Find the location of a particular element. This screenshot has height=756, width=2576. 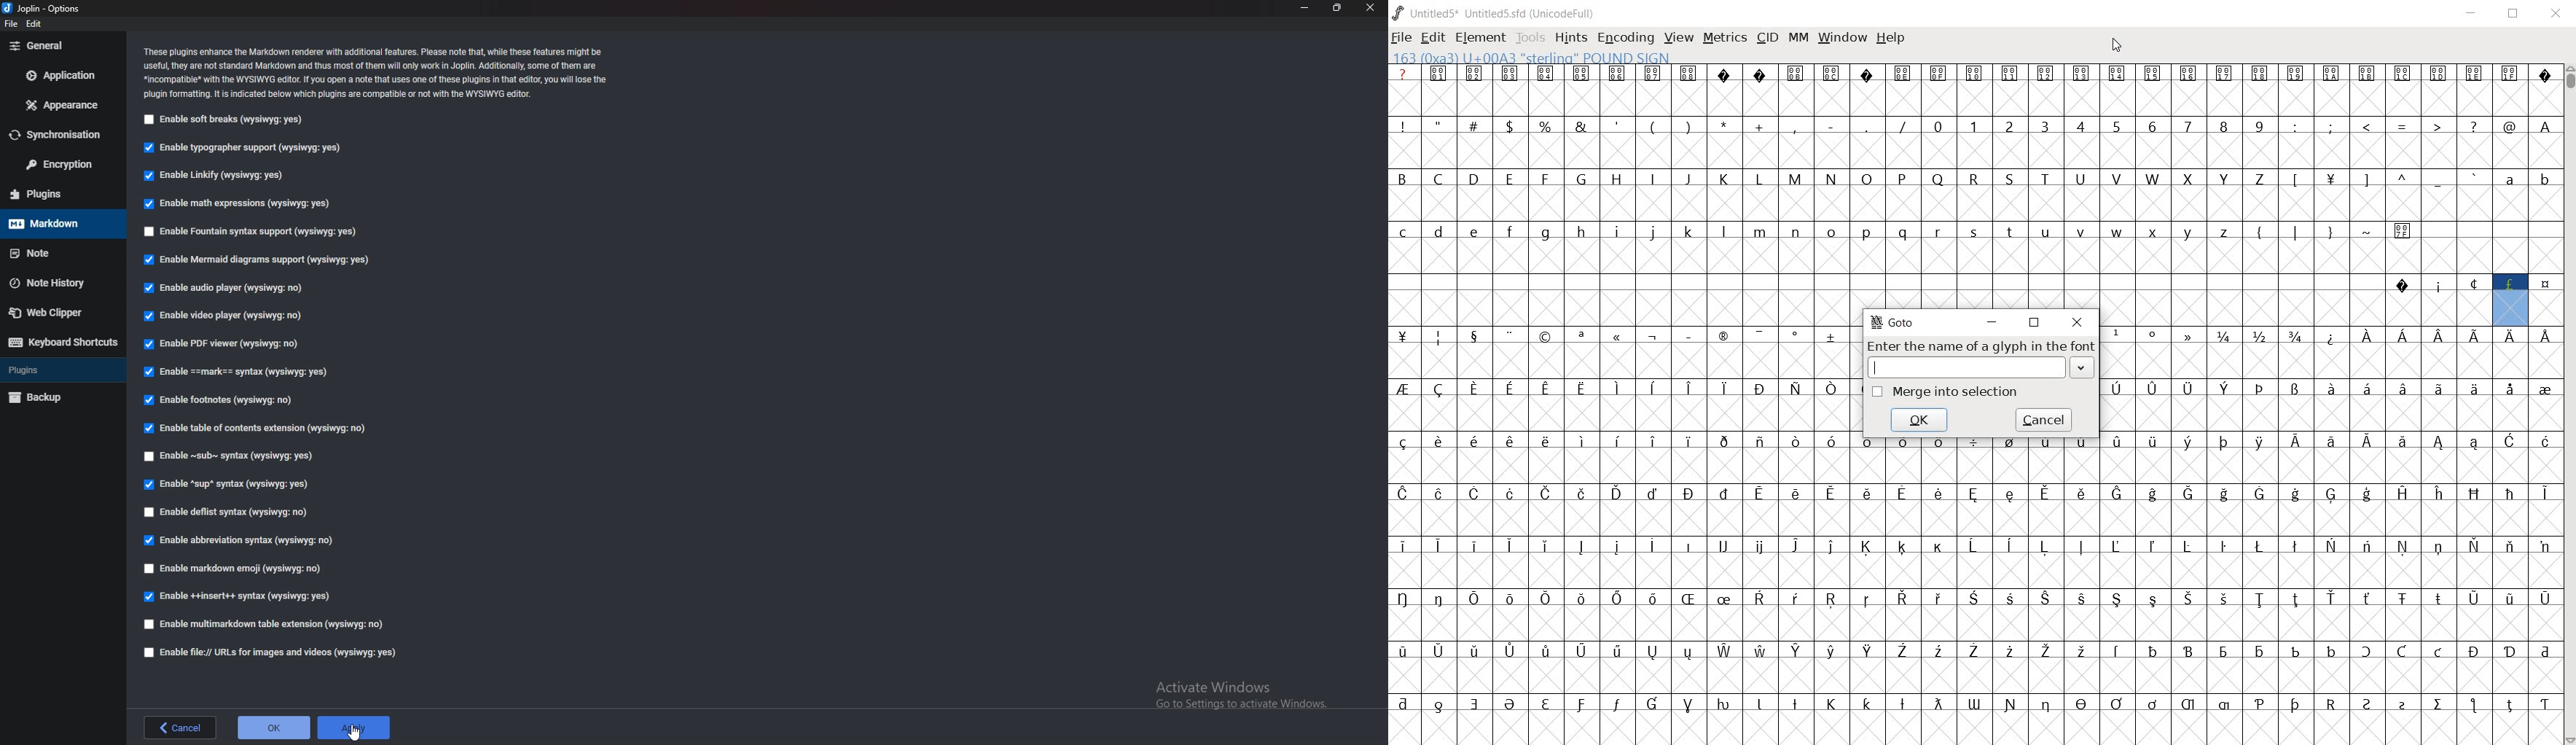

sync is located at coordinates (58, 135).